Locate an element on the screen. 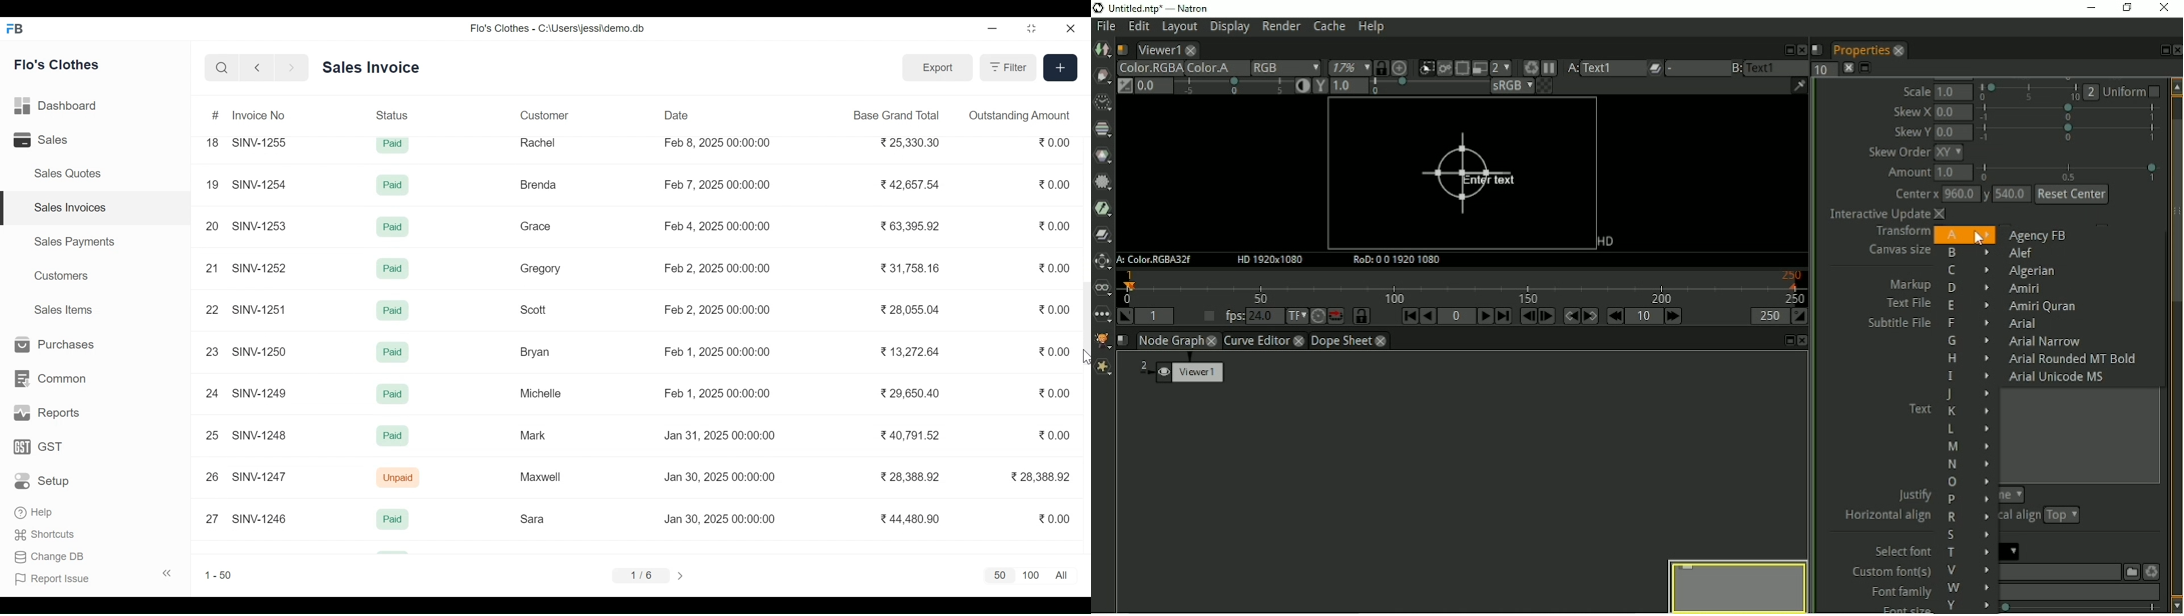 This screenshot has width=2184, height=616. Feb 4, 2025 00:00:00 is located at coordinates (718, 226).